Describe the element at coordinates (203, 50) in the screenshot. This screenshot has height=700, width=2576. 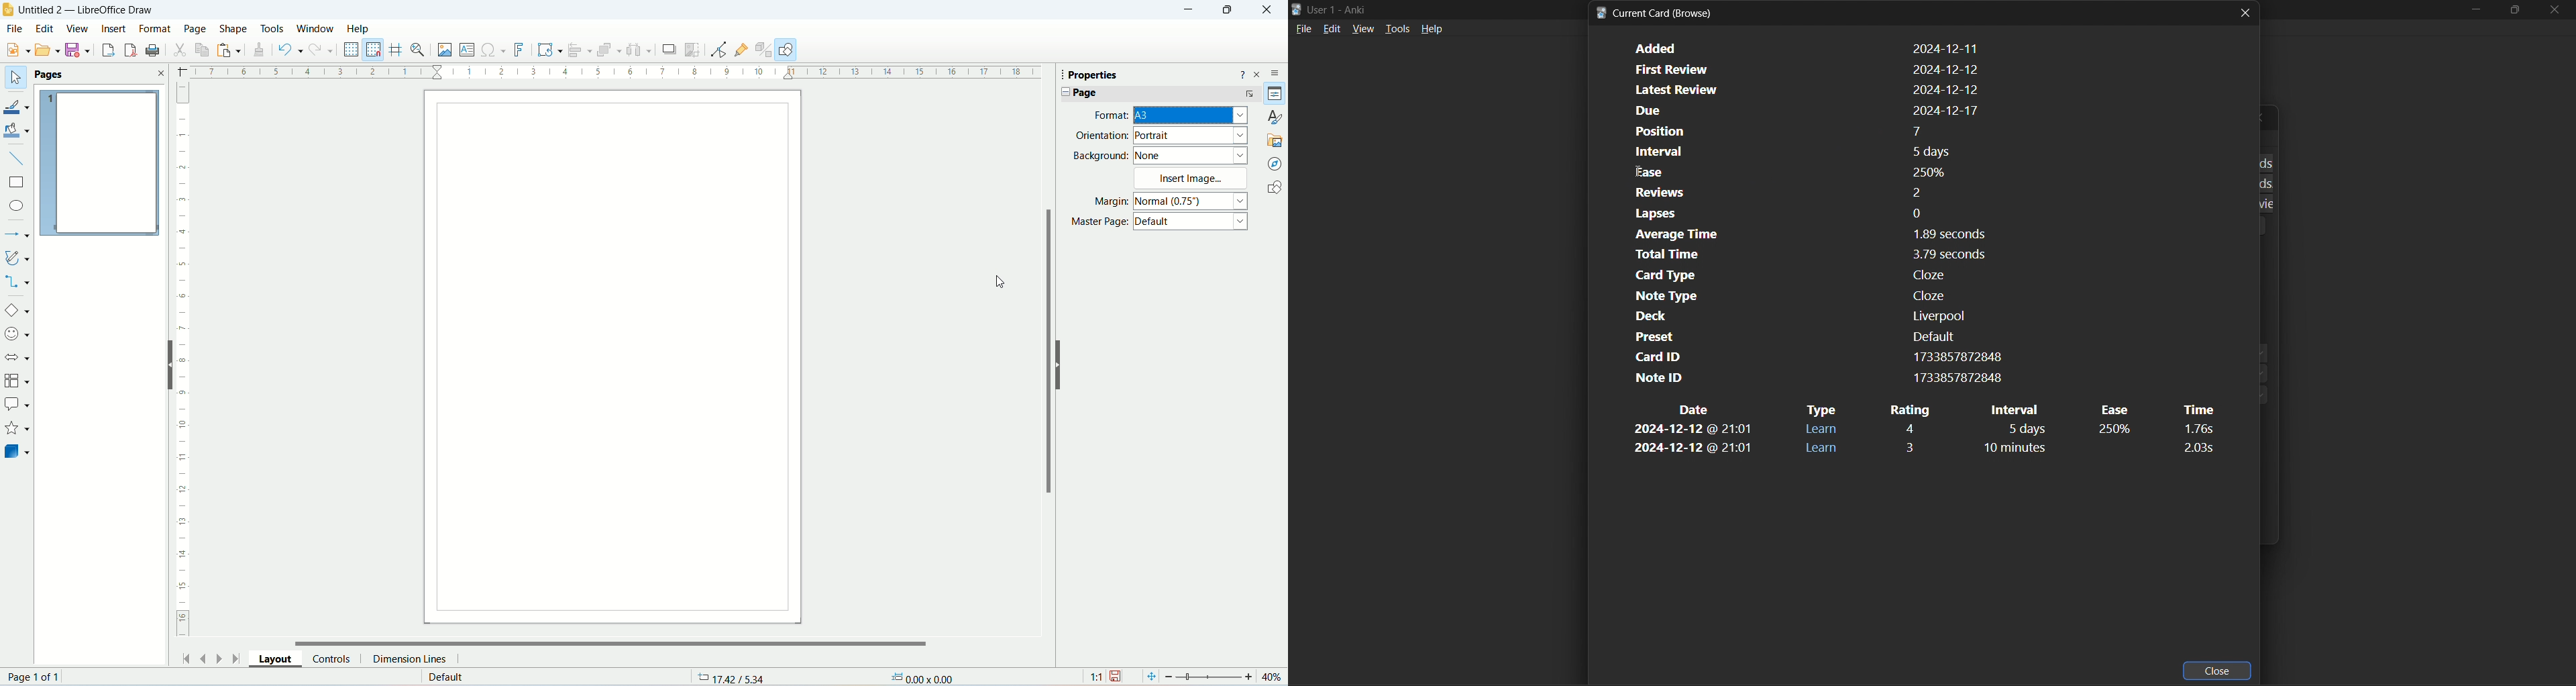
I see `copy` at that location.